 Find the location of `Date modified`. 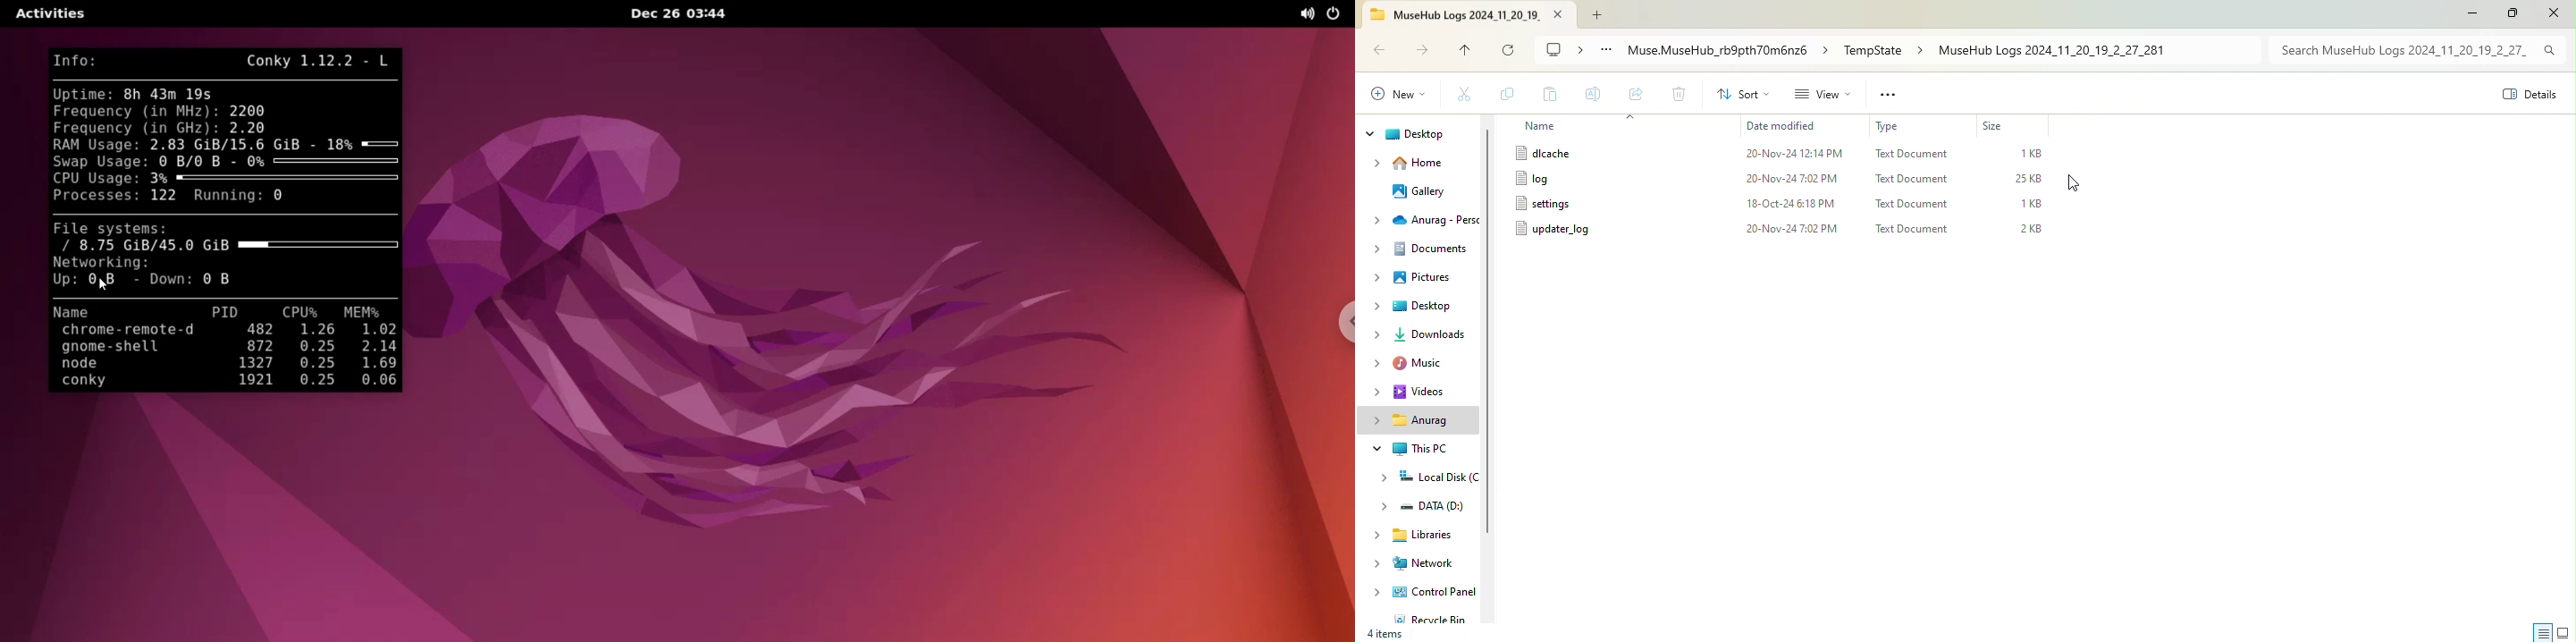

Date modified is located at coordinates (1789, 126).